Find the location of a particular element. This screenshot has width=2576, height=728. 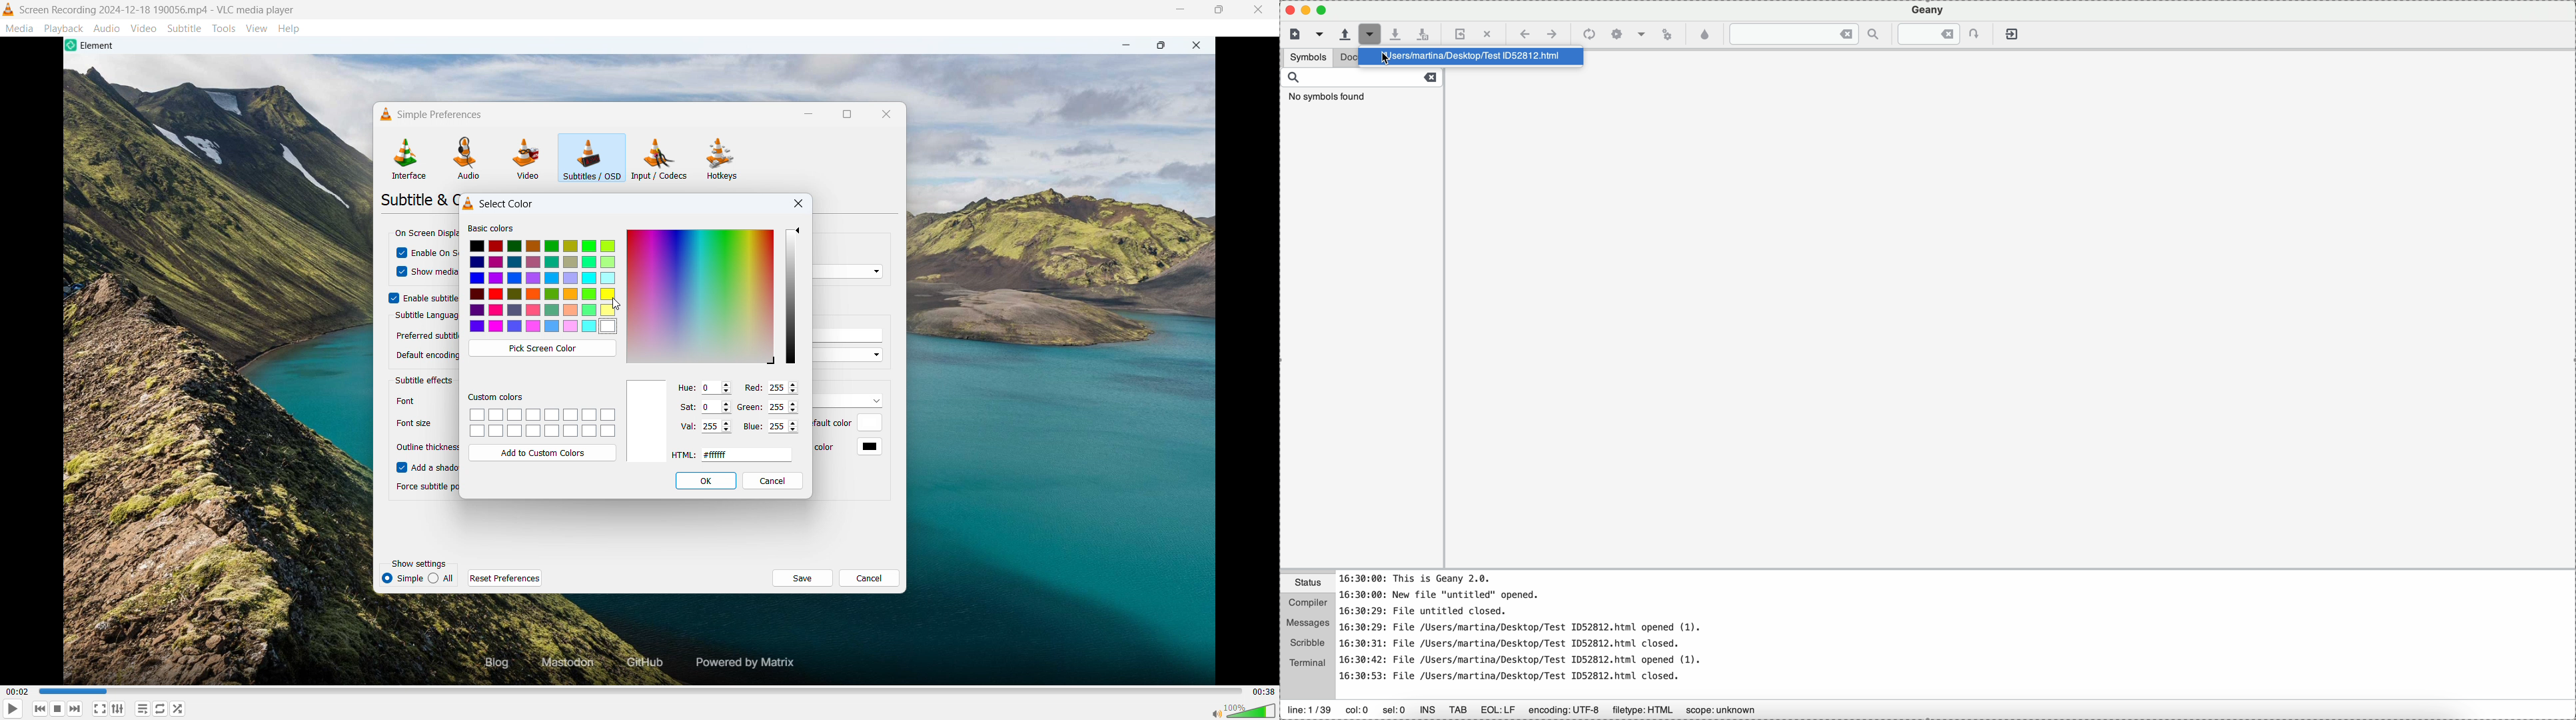

font is located at coordinates (410, 401).